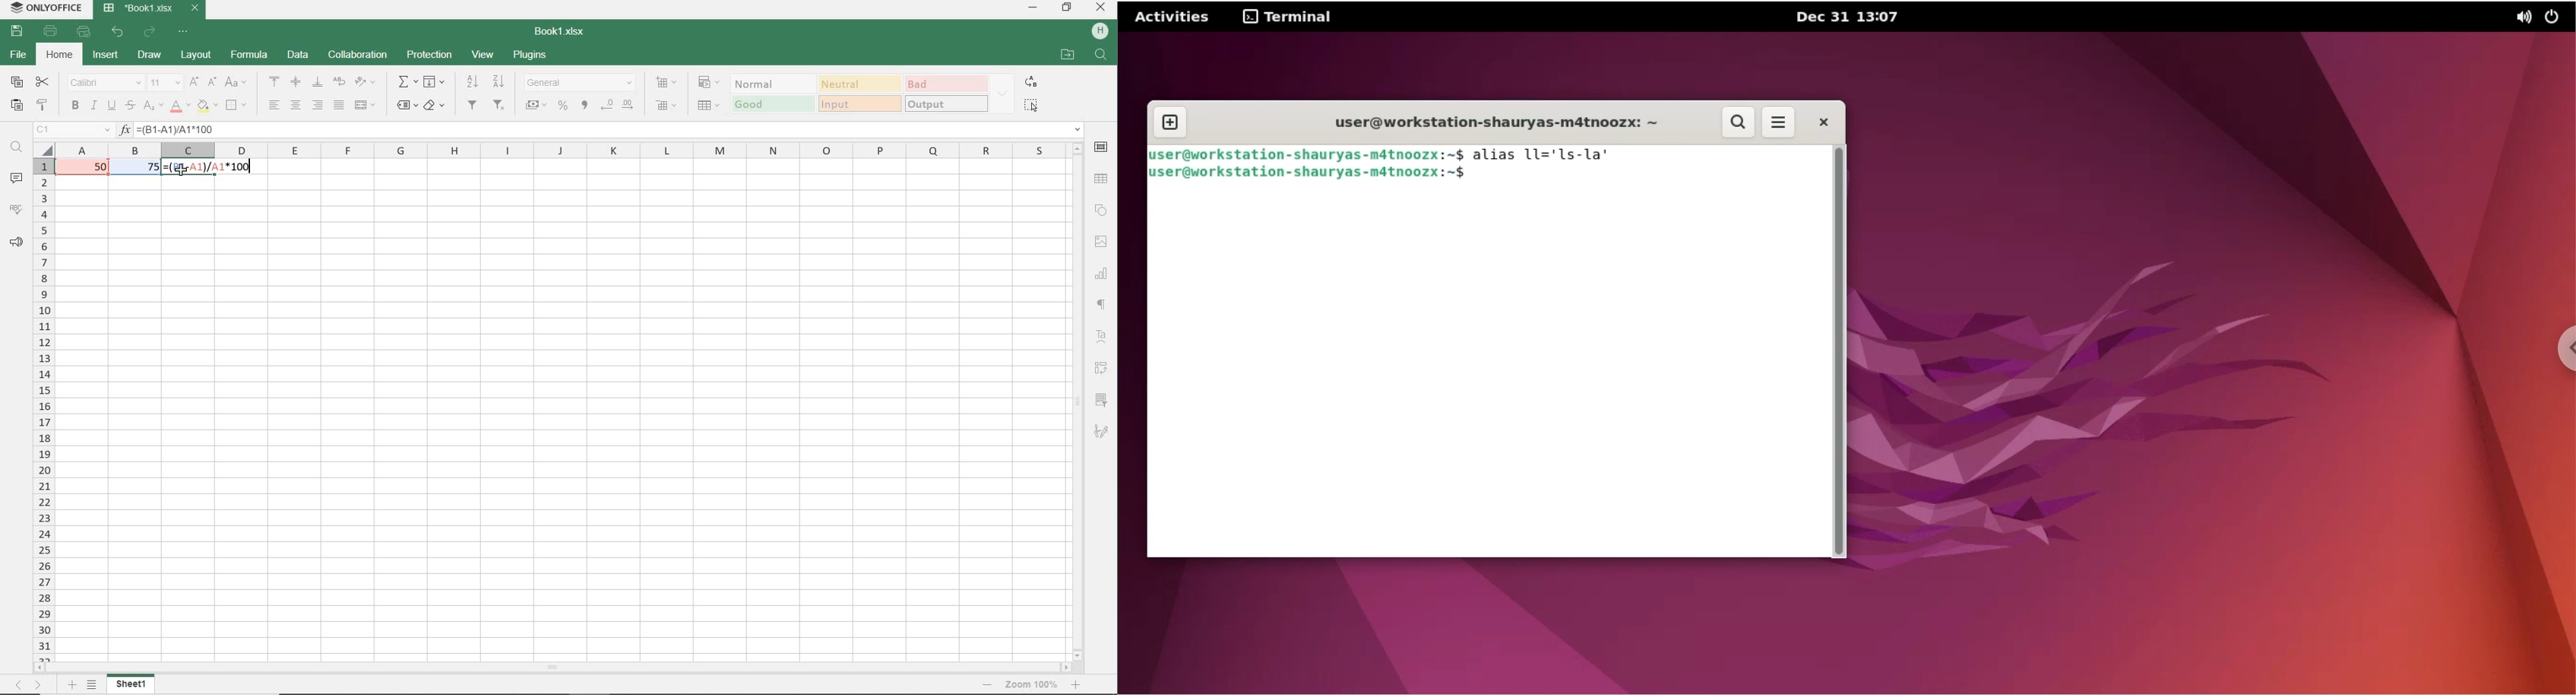 Image resolution: width=2576 pixels, height=700 pixels. What do you see at coordinates (1104, 276) in the screenshot?
I see `chart` at bounding box center [1104, 276].